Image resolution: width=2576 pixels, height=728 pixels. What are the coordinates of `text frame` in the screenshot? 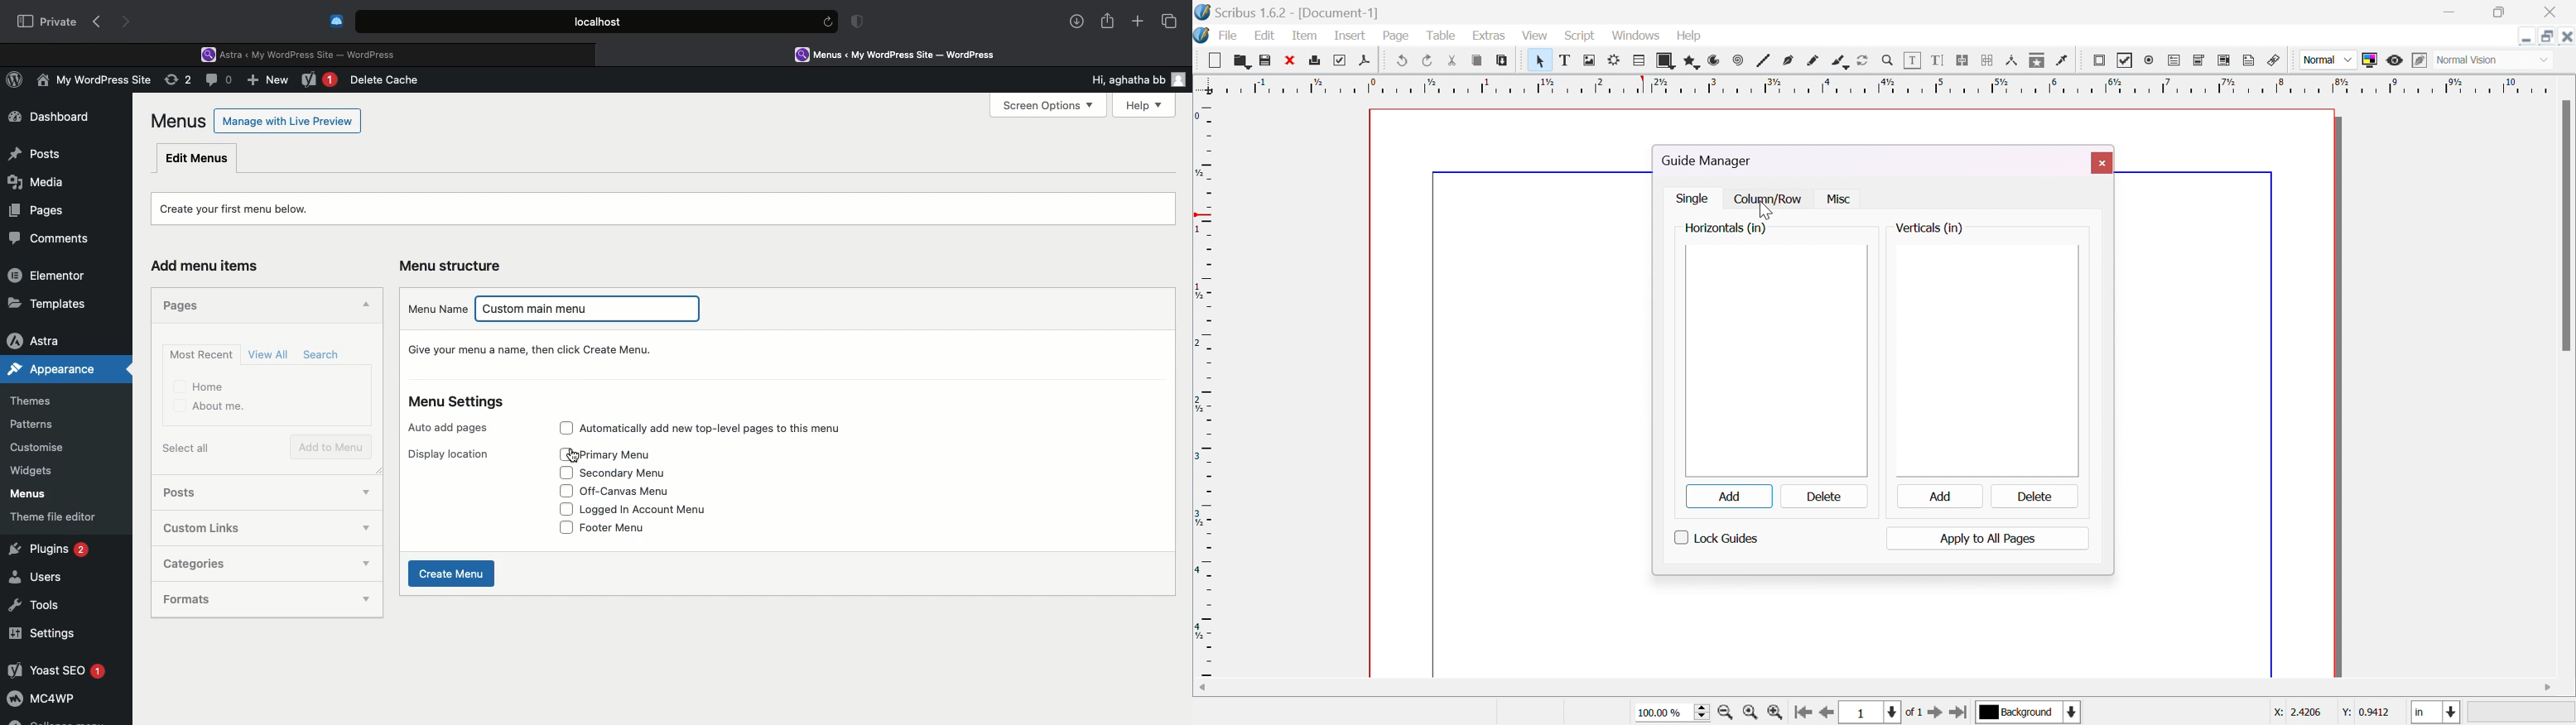 It's located at (1565, 61).